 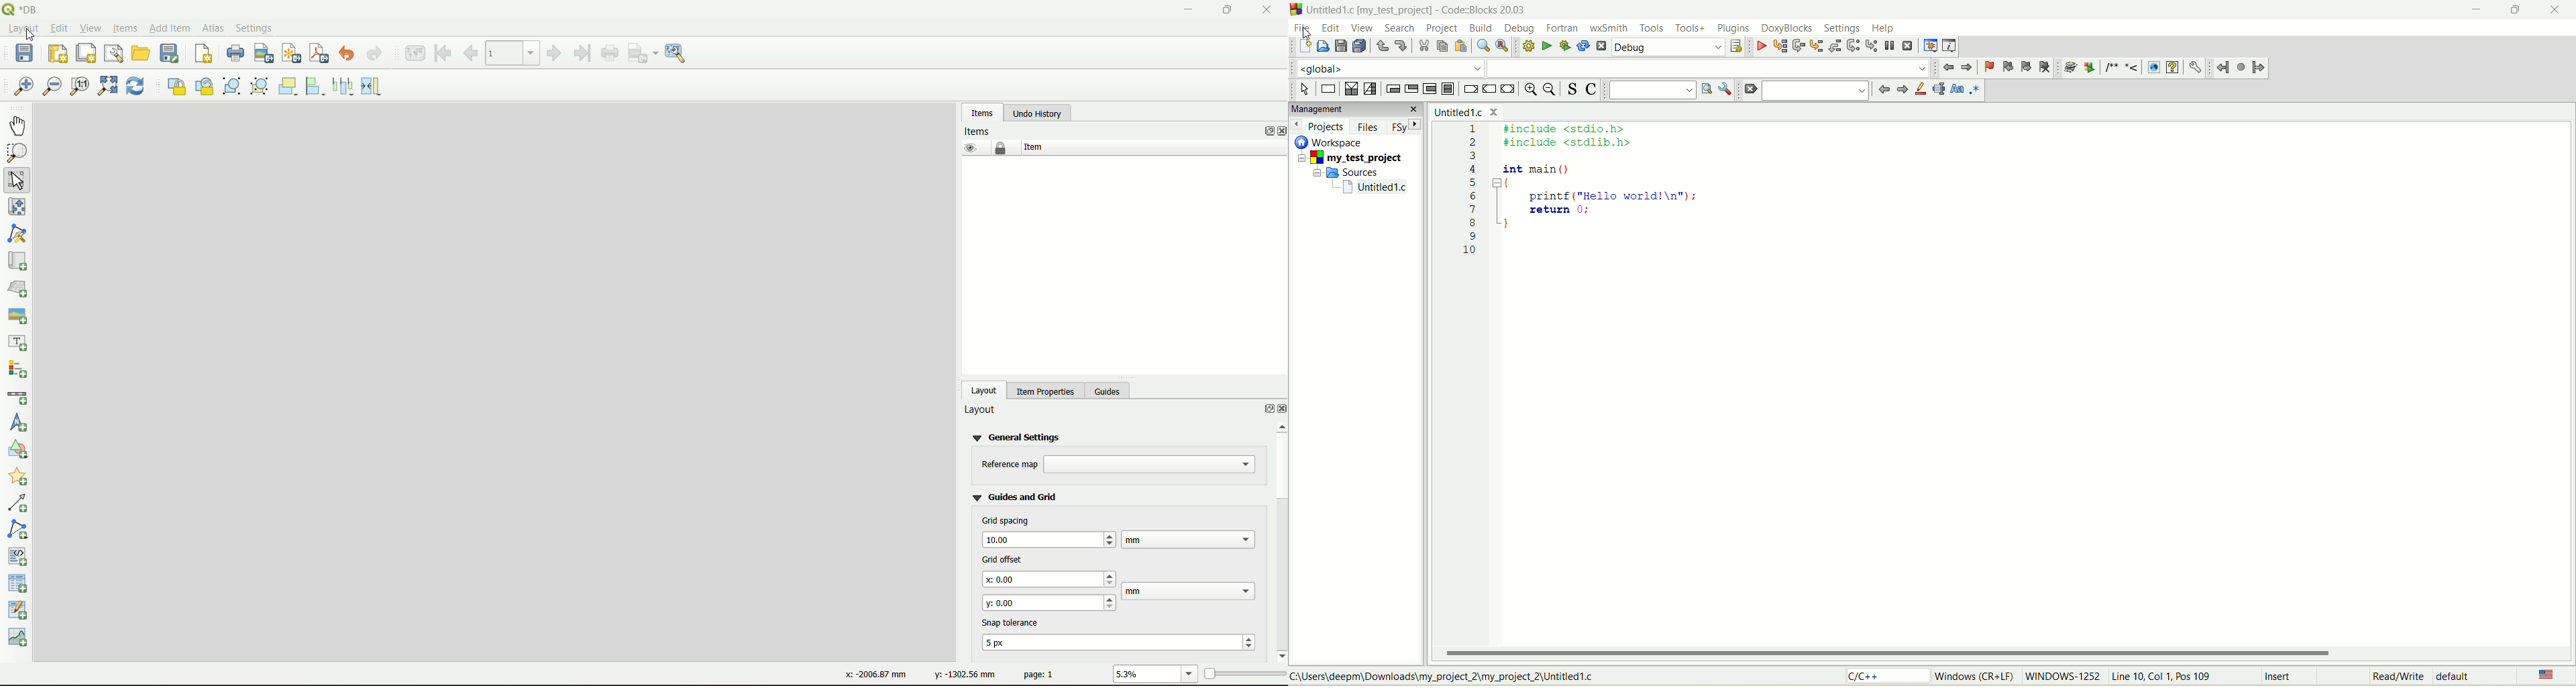 I want to click on resize item width, so click(x=374, y=86).